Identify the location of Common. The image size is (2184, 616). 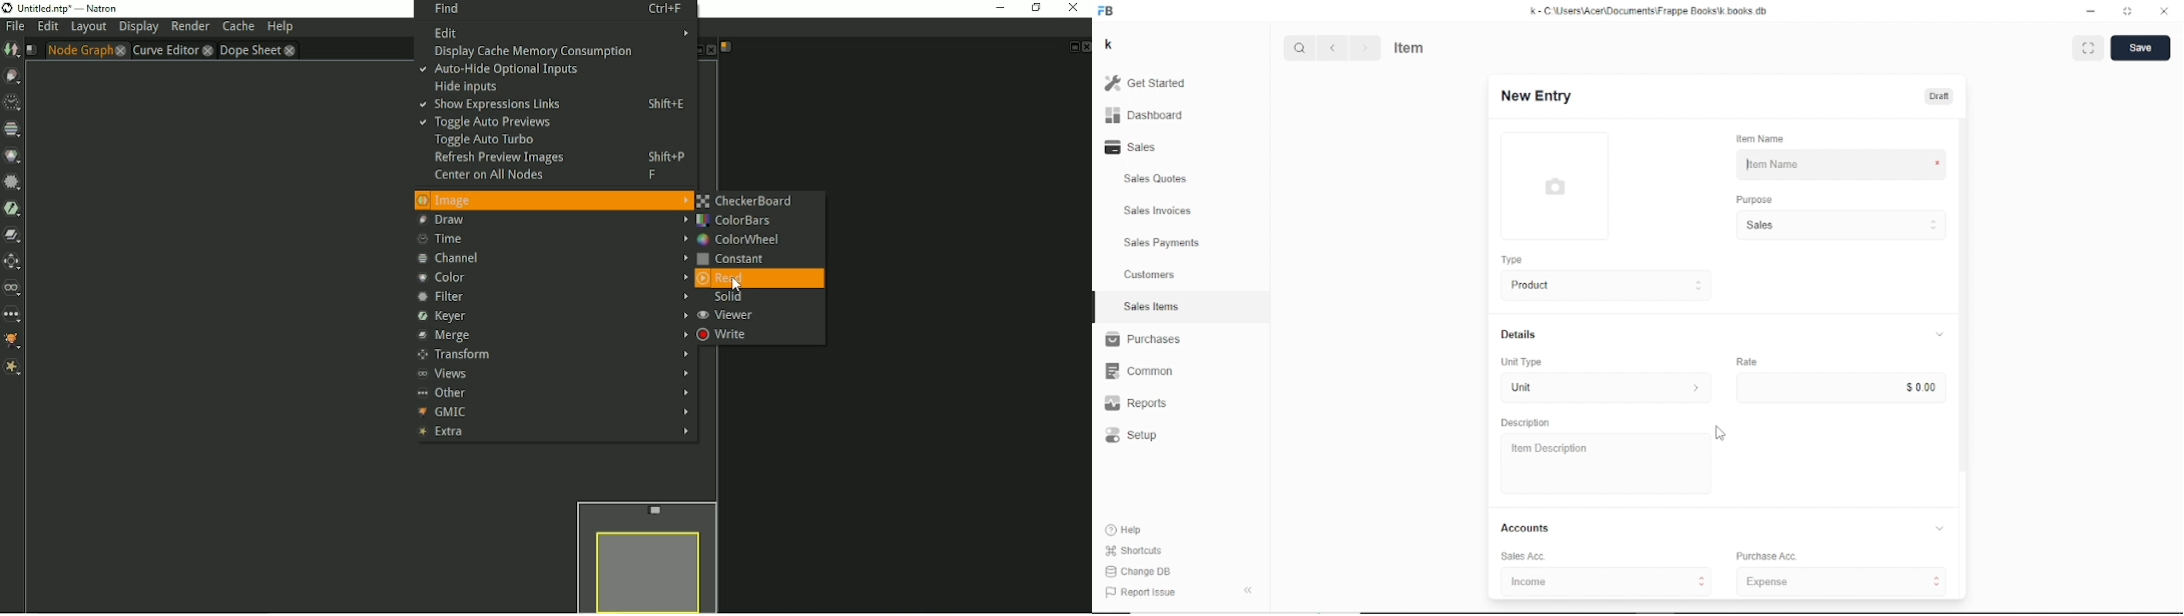
(1139, 372).